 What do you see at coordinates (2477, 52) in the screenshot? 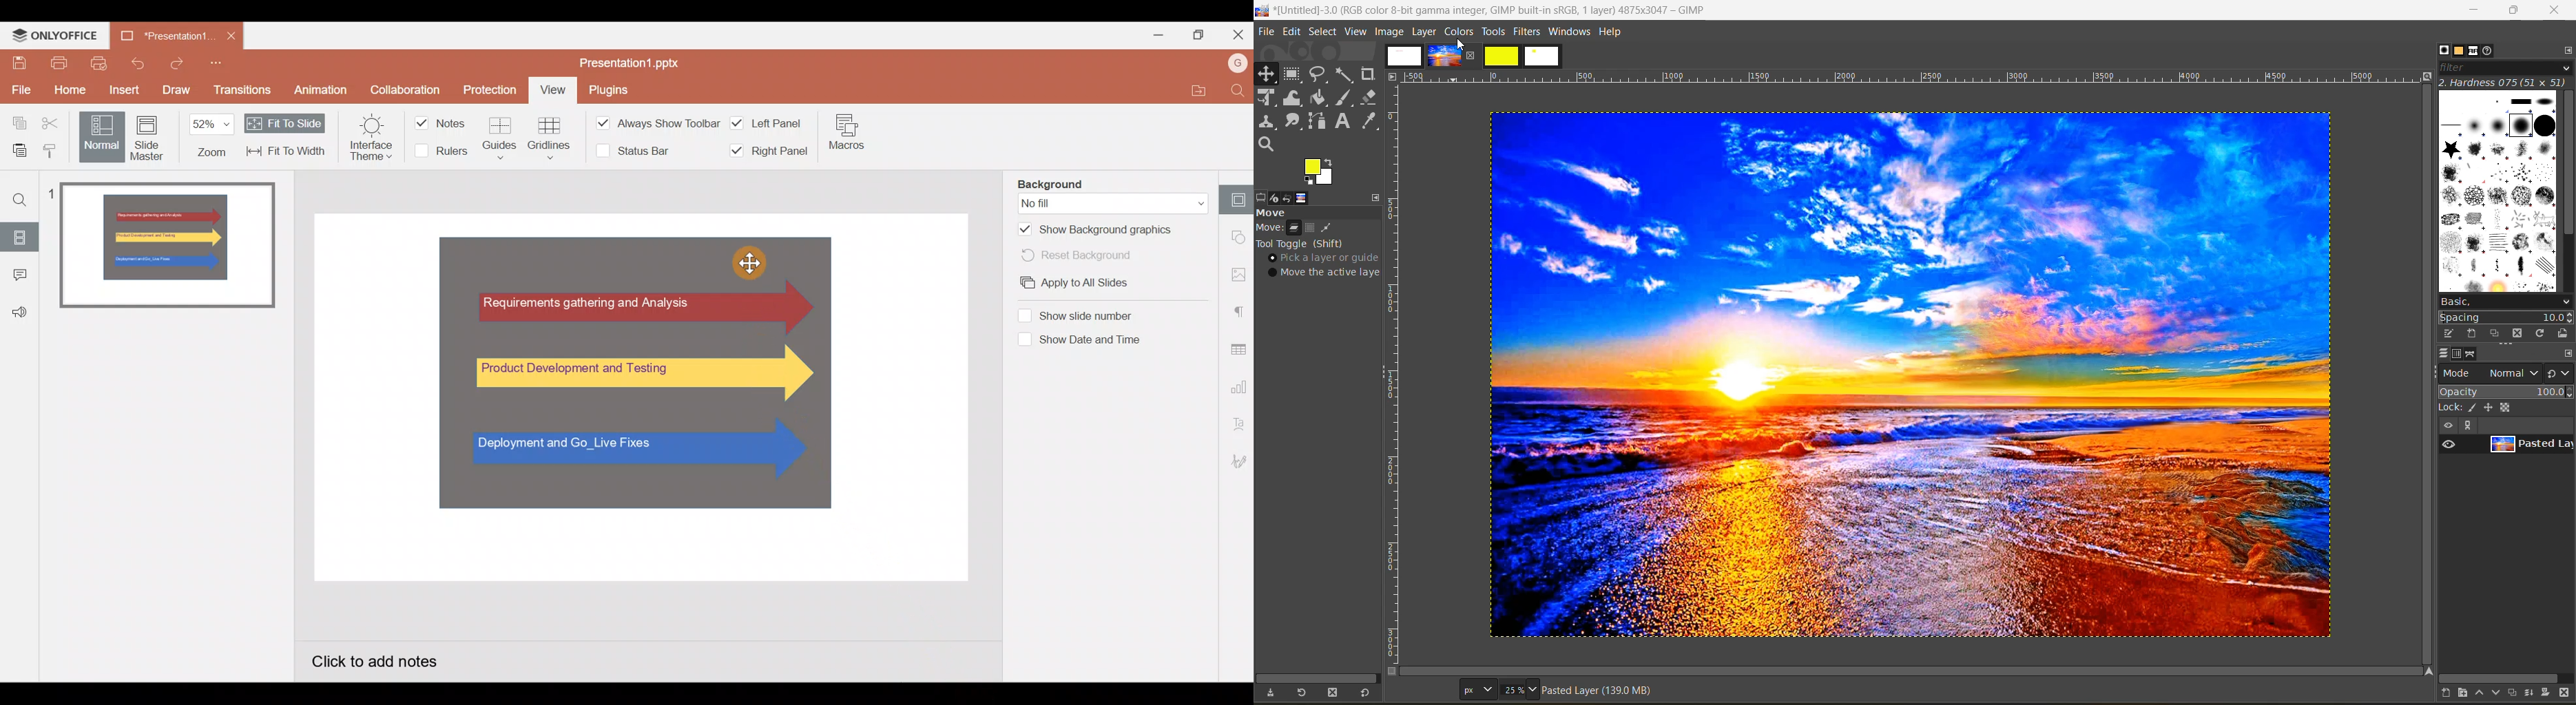
I see `fonts` at bounding box center [2477, 52].